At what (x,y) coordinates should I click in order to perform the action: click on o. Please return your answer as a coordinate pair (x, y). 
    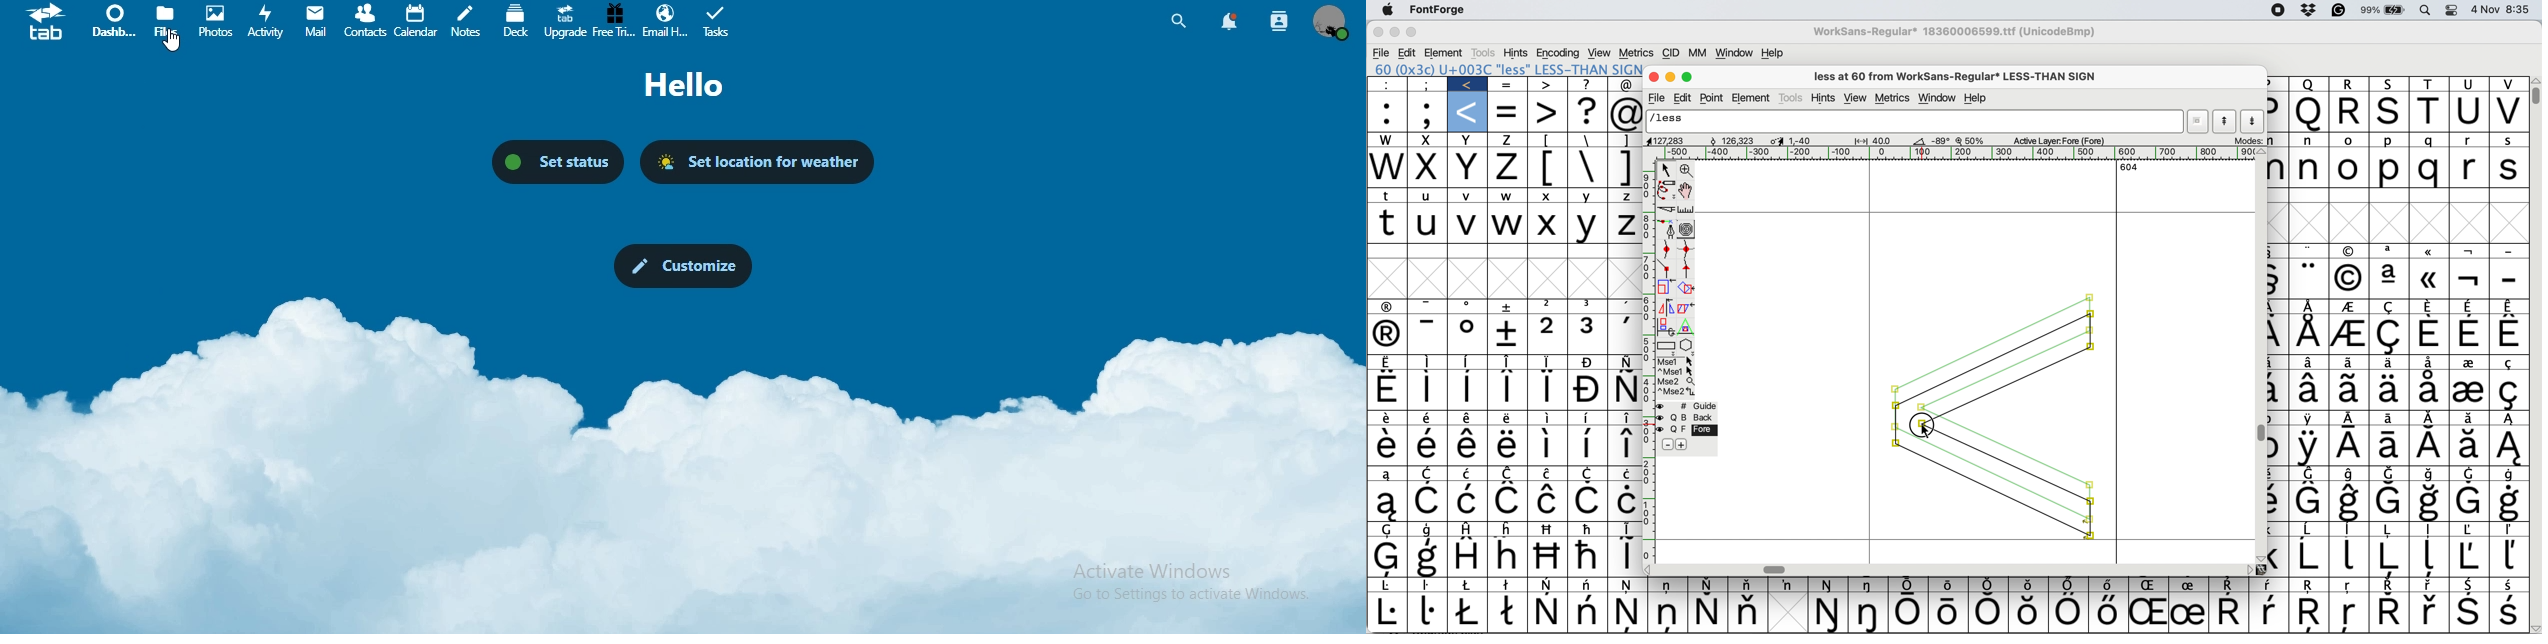
    Looking at the image, I should click on (2348, 141).